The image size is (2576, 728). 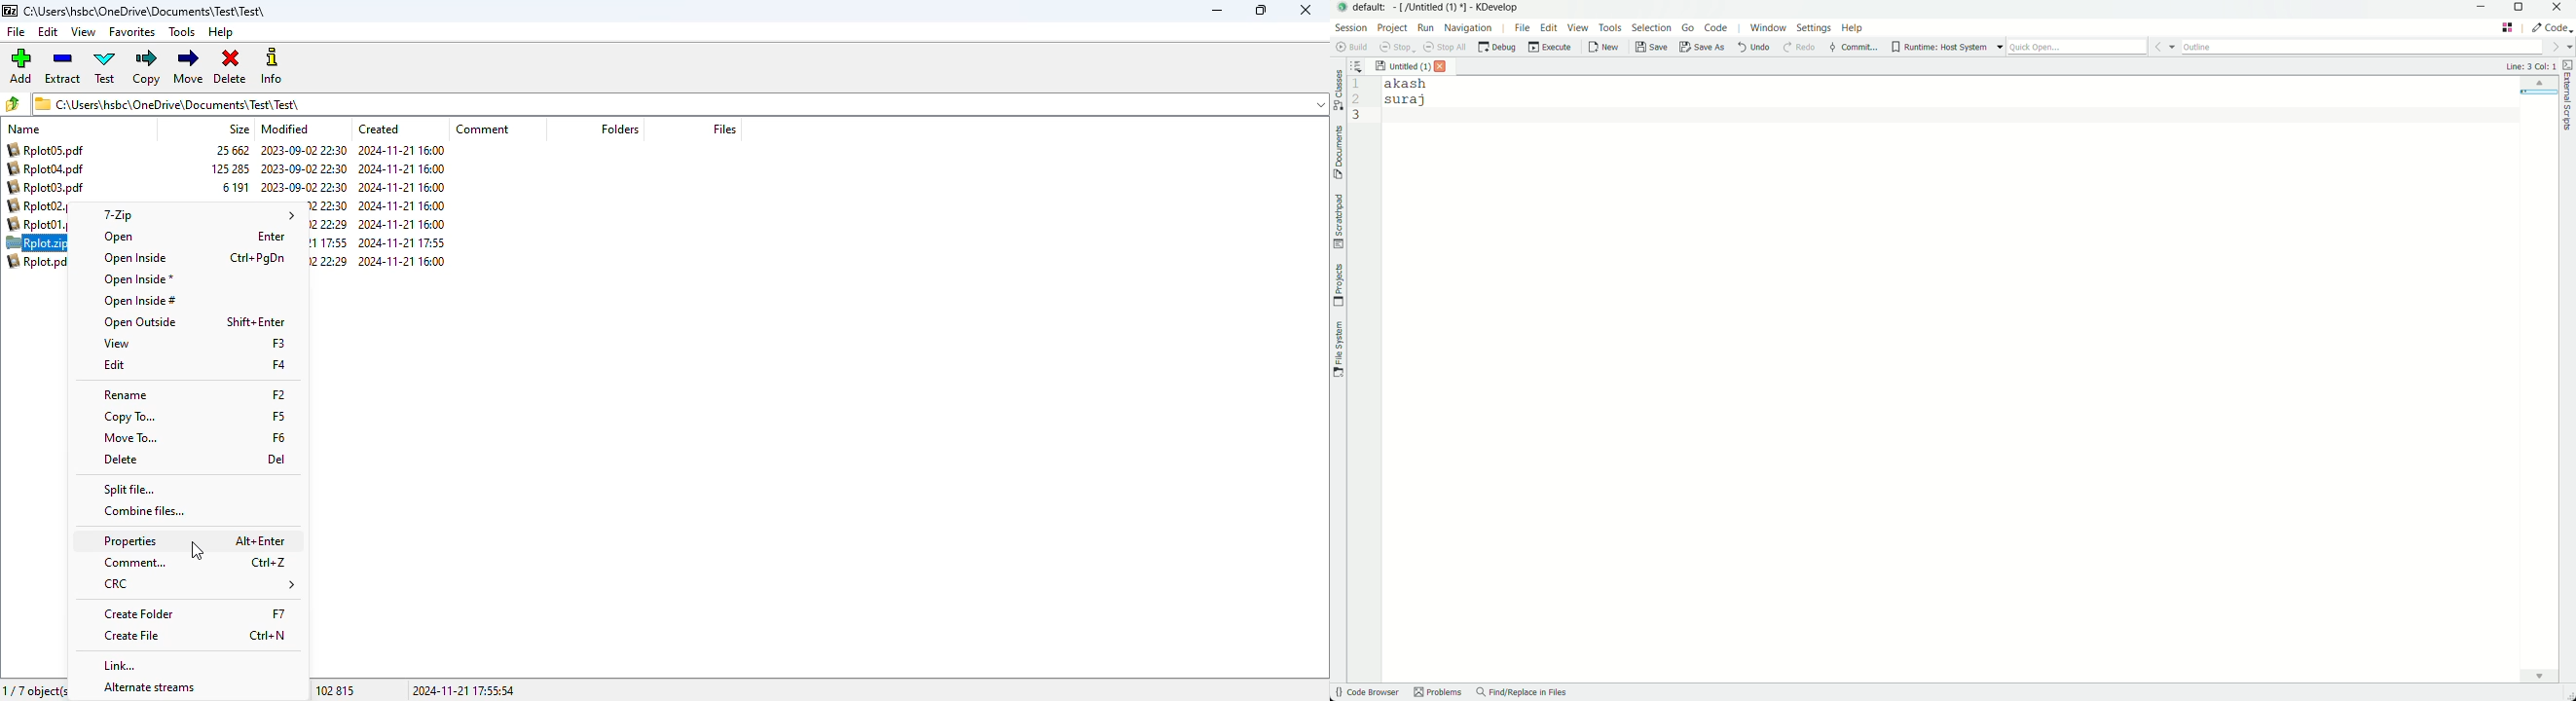 I want to click on browse folders, so click(x=13, y=103).